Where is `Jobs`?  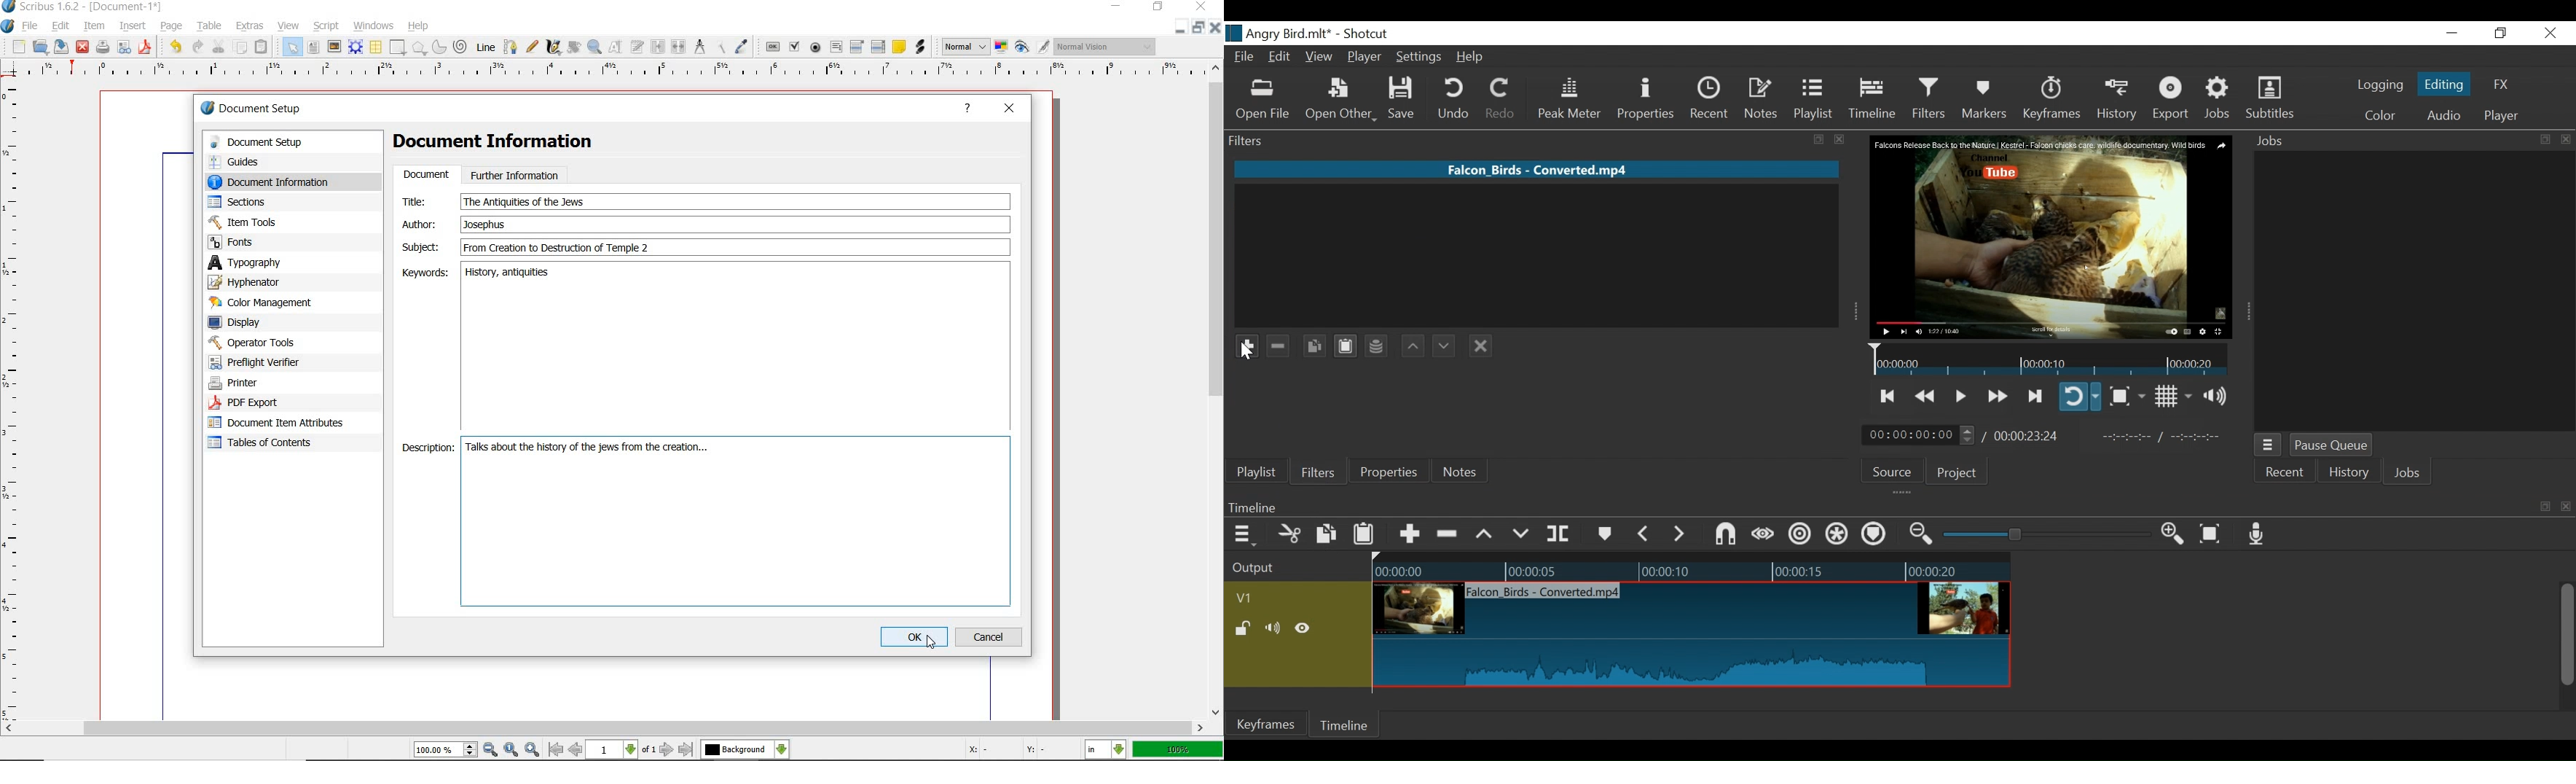 Jobs is located at coordinates (2275, 142).